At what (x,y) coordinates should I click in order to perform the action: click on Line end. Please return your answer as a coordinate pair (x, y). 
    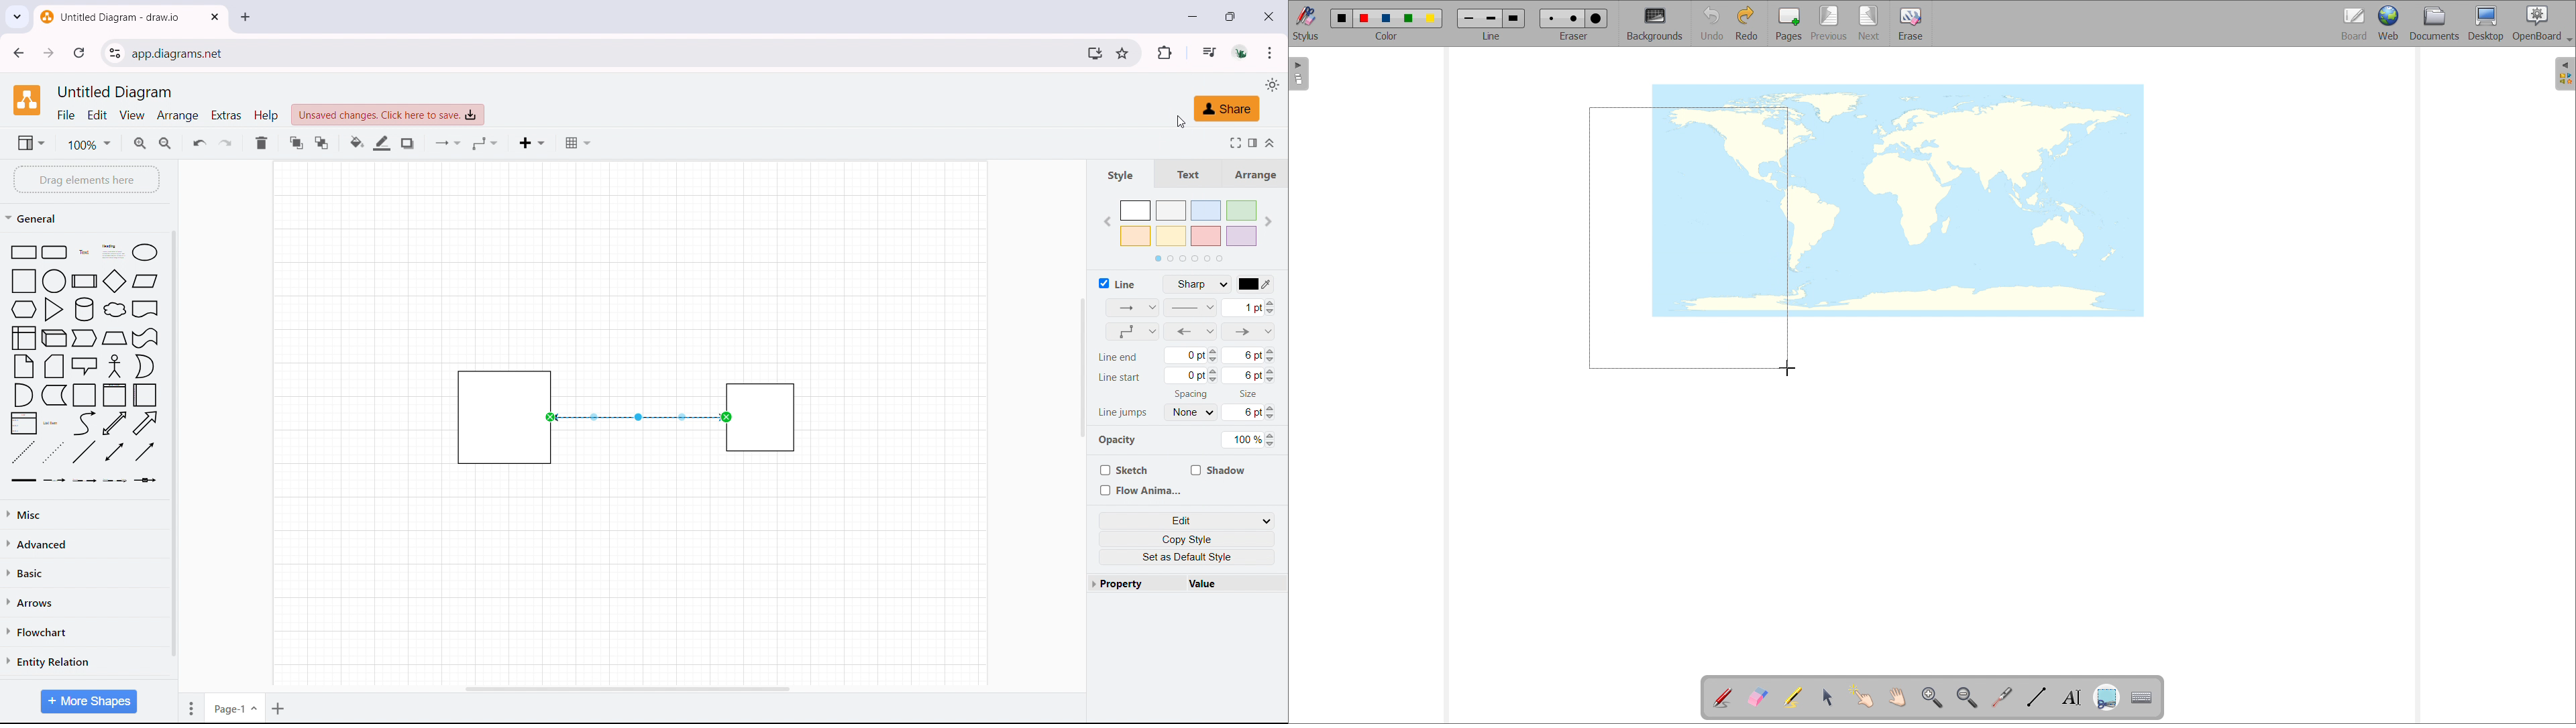
    Looking at the image, I should click on (1118, 357).